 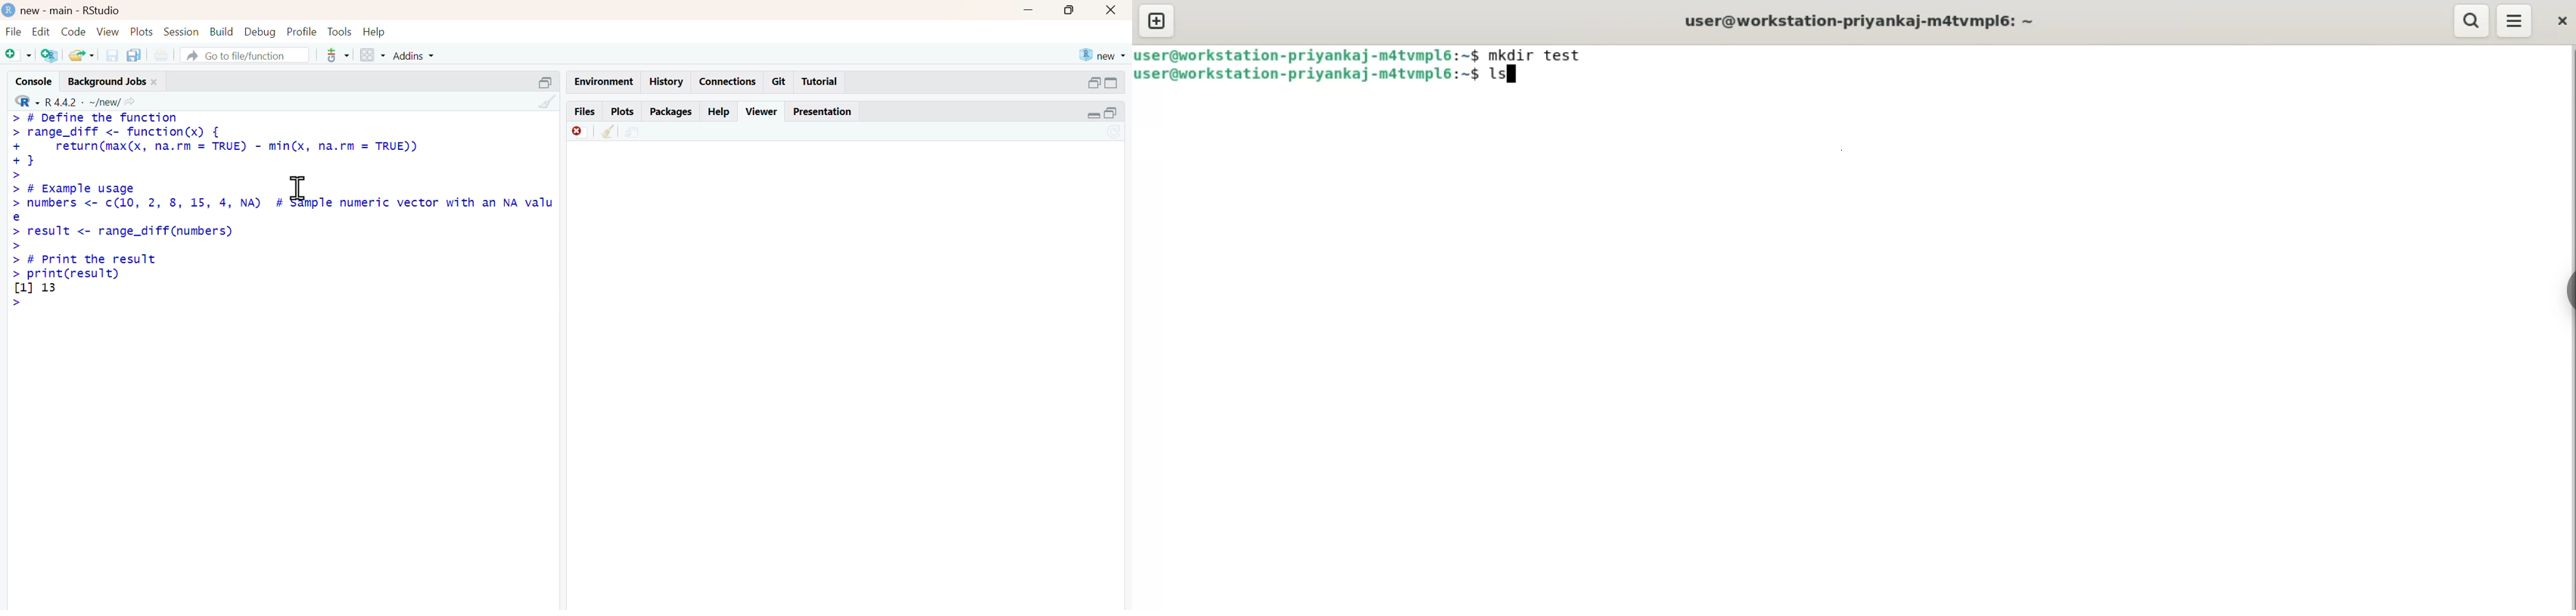 What do you see at coordinates (373, 55) in the screenshot?
I see `grid` at bounding box center [373, 55].